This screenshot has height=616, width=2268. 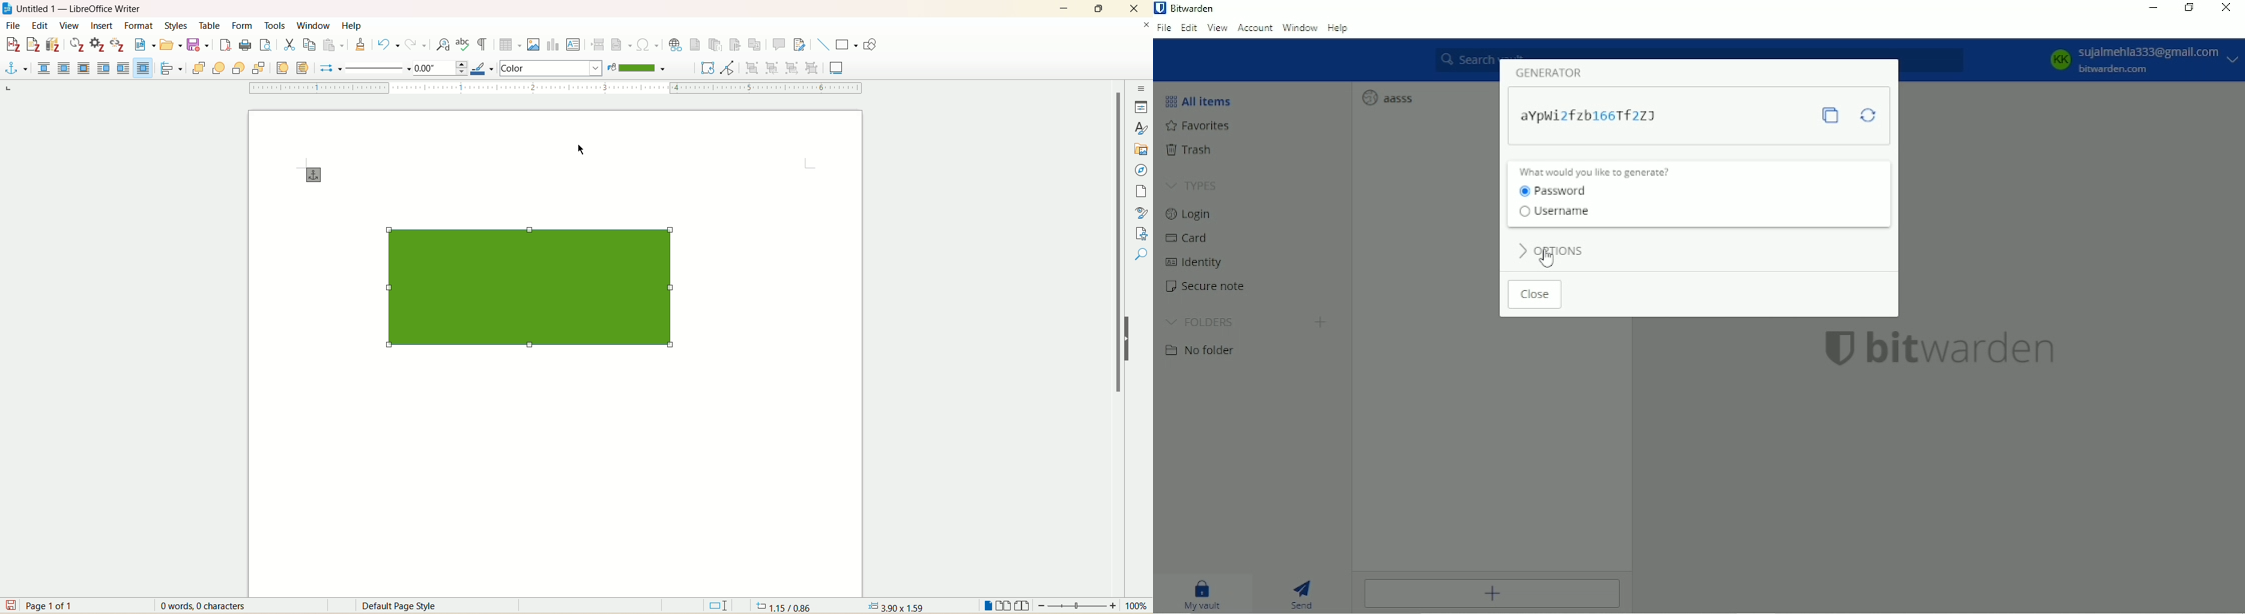 What do you see at coordinates (311, 175) in the screenshot?
I see `anchor` at bounding box center [311, 175].